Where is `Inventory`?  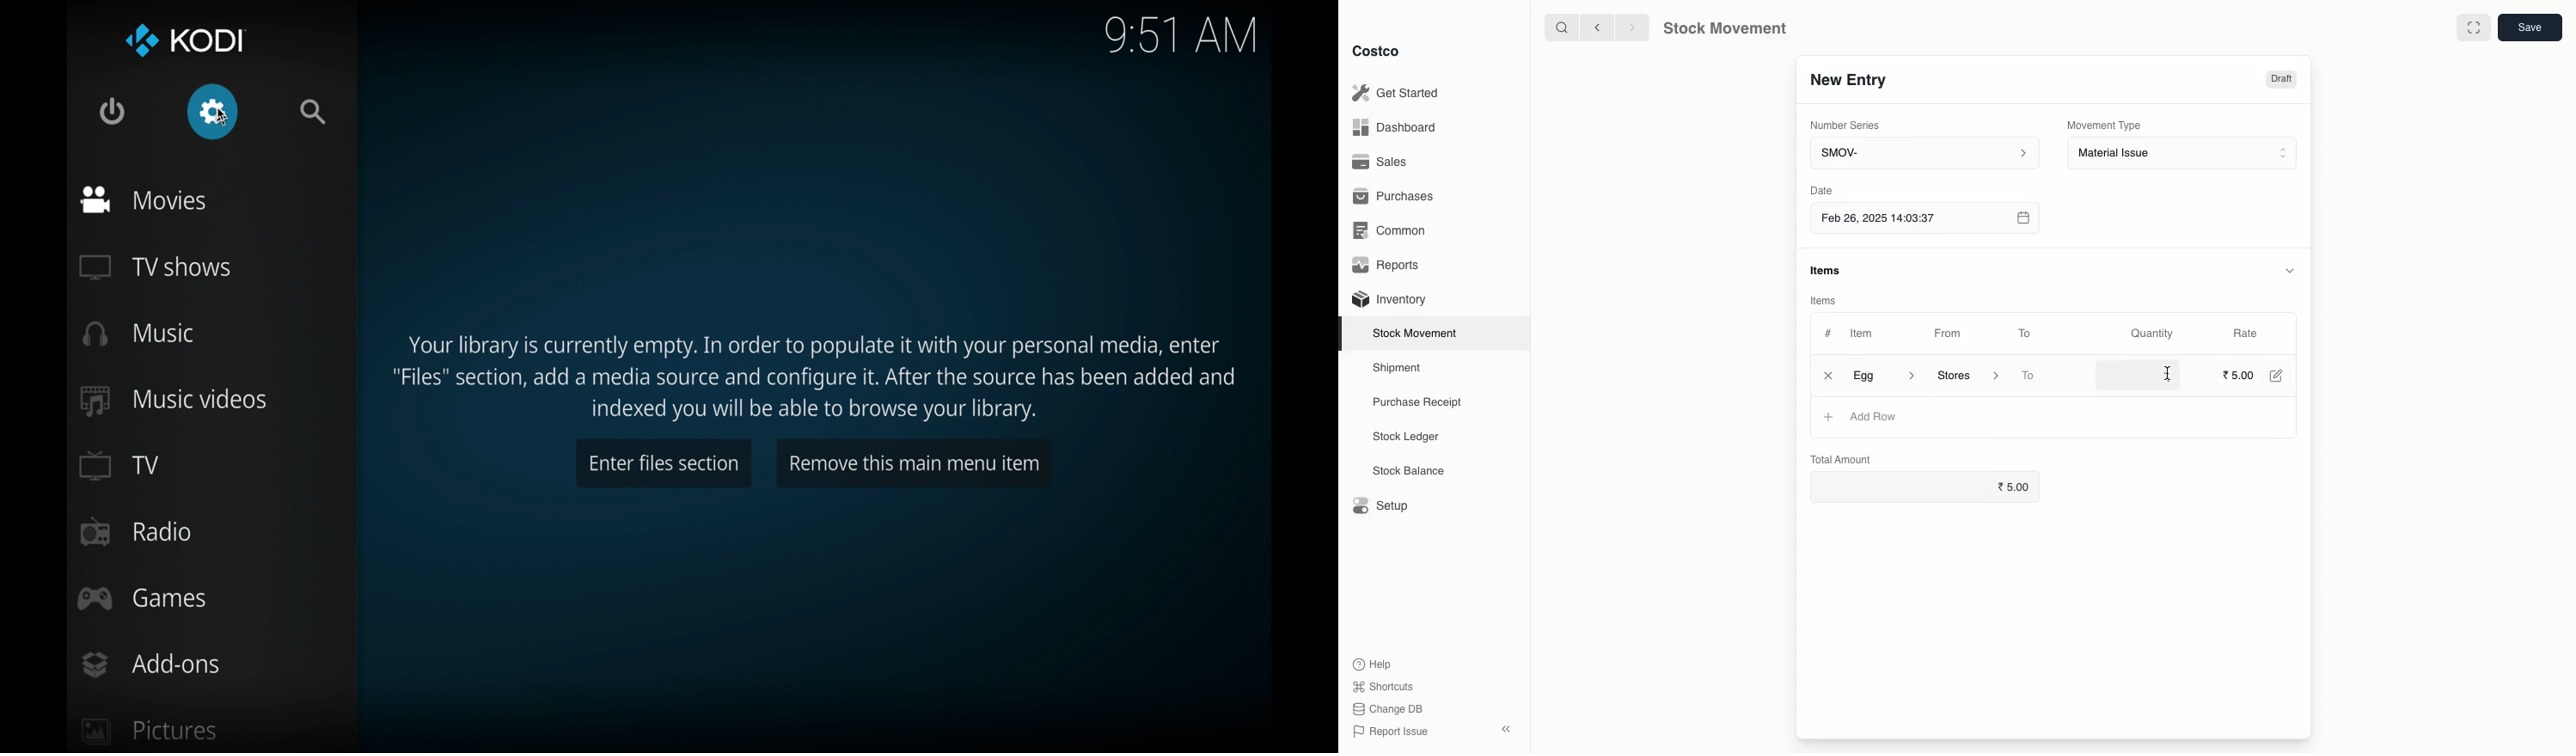
Inventory is located at coordinates (1392, 300).